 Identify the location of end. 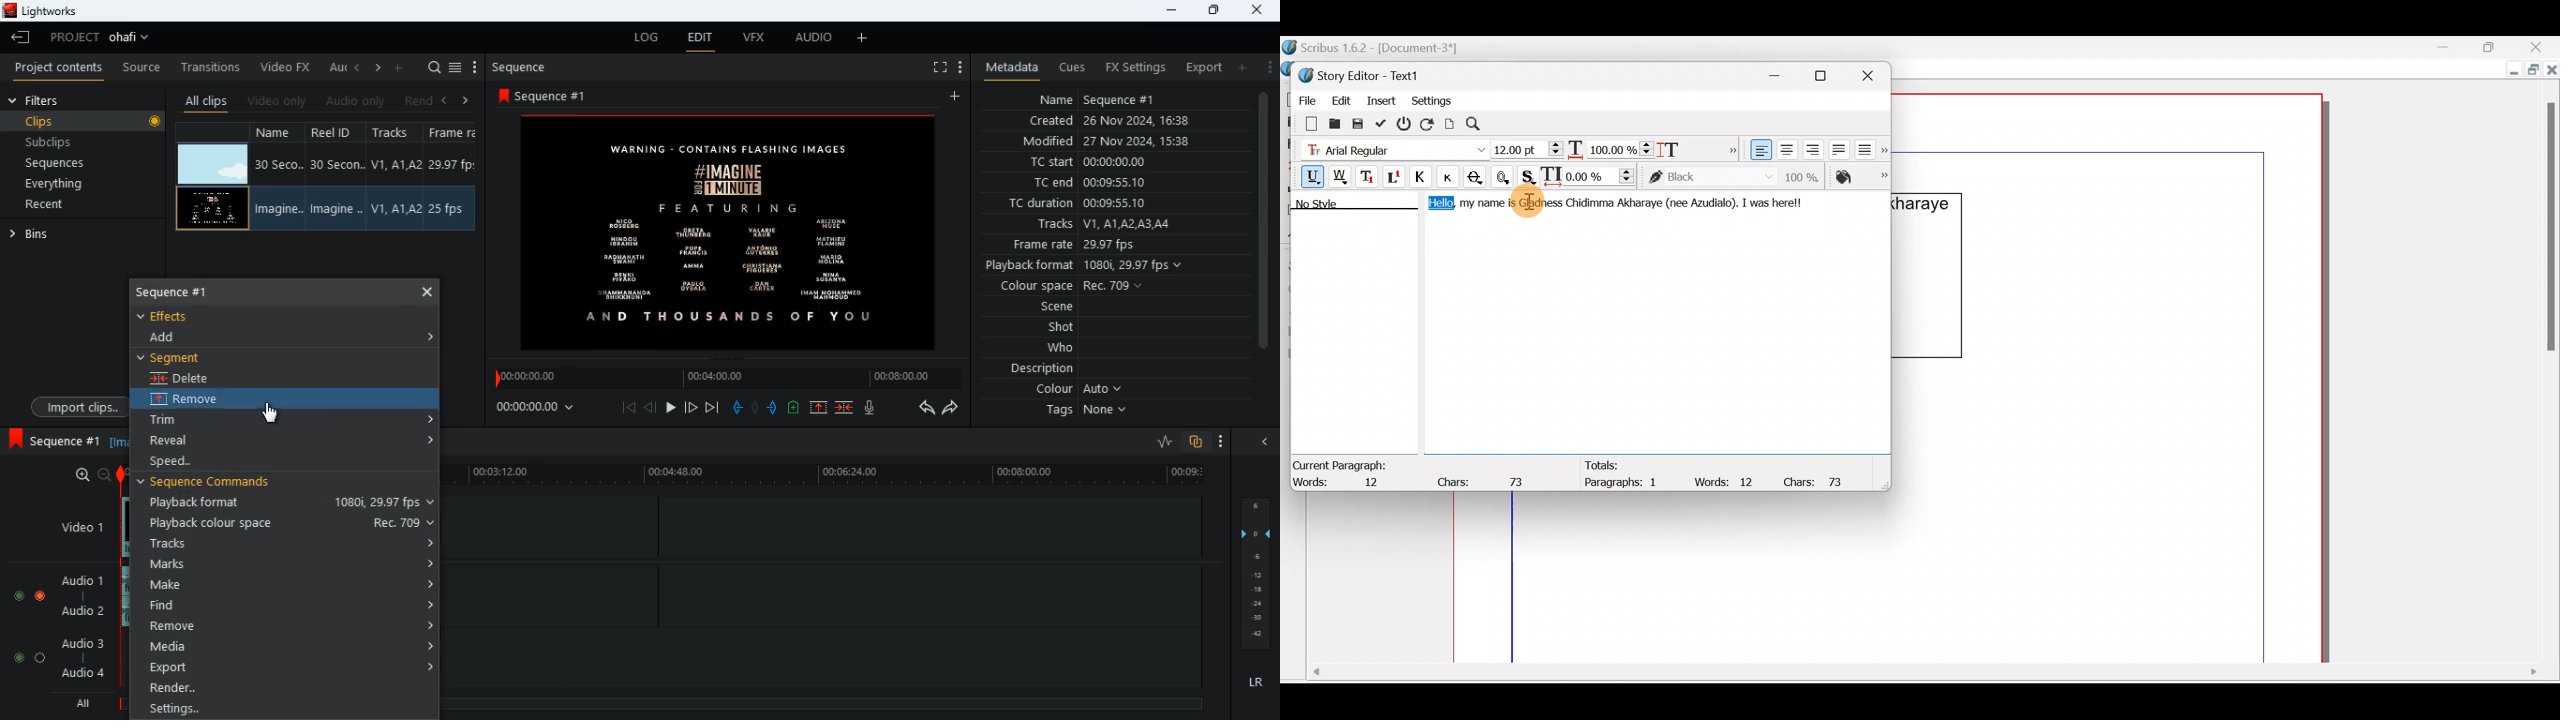
(714, 407).